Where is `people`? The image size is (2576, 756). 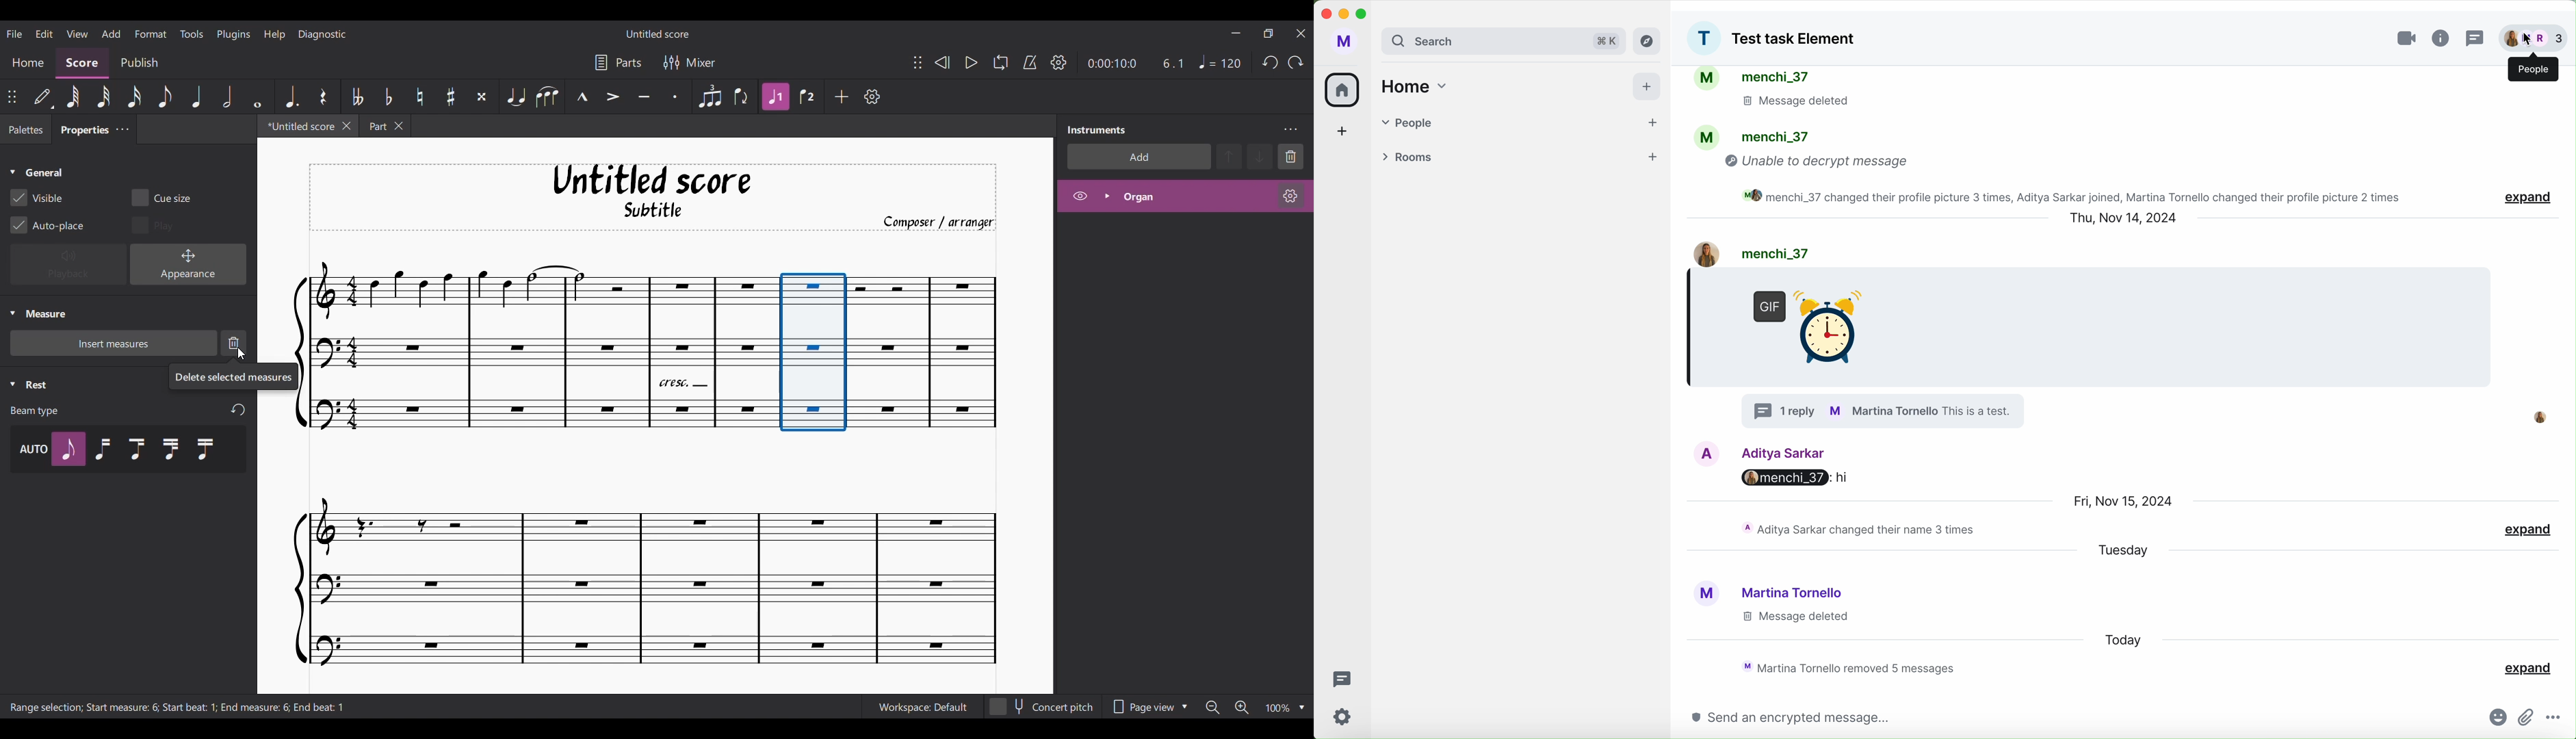 people is located at coordinates (1772, 137).